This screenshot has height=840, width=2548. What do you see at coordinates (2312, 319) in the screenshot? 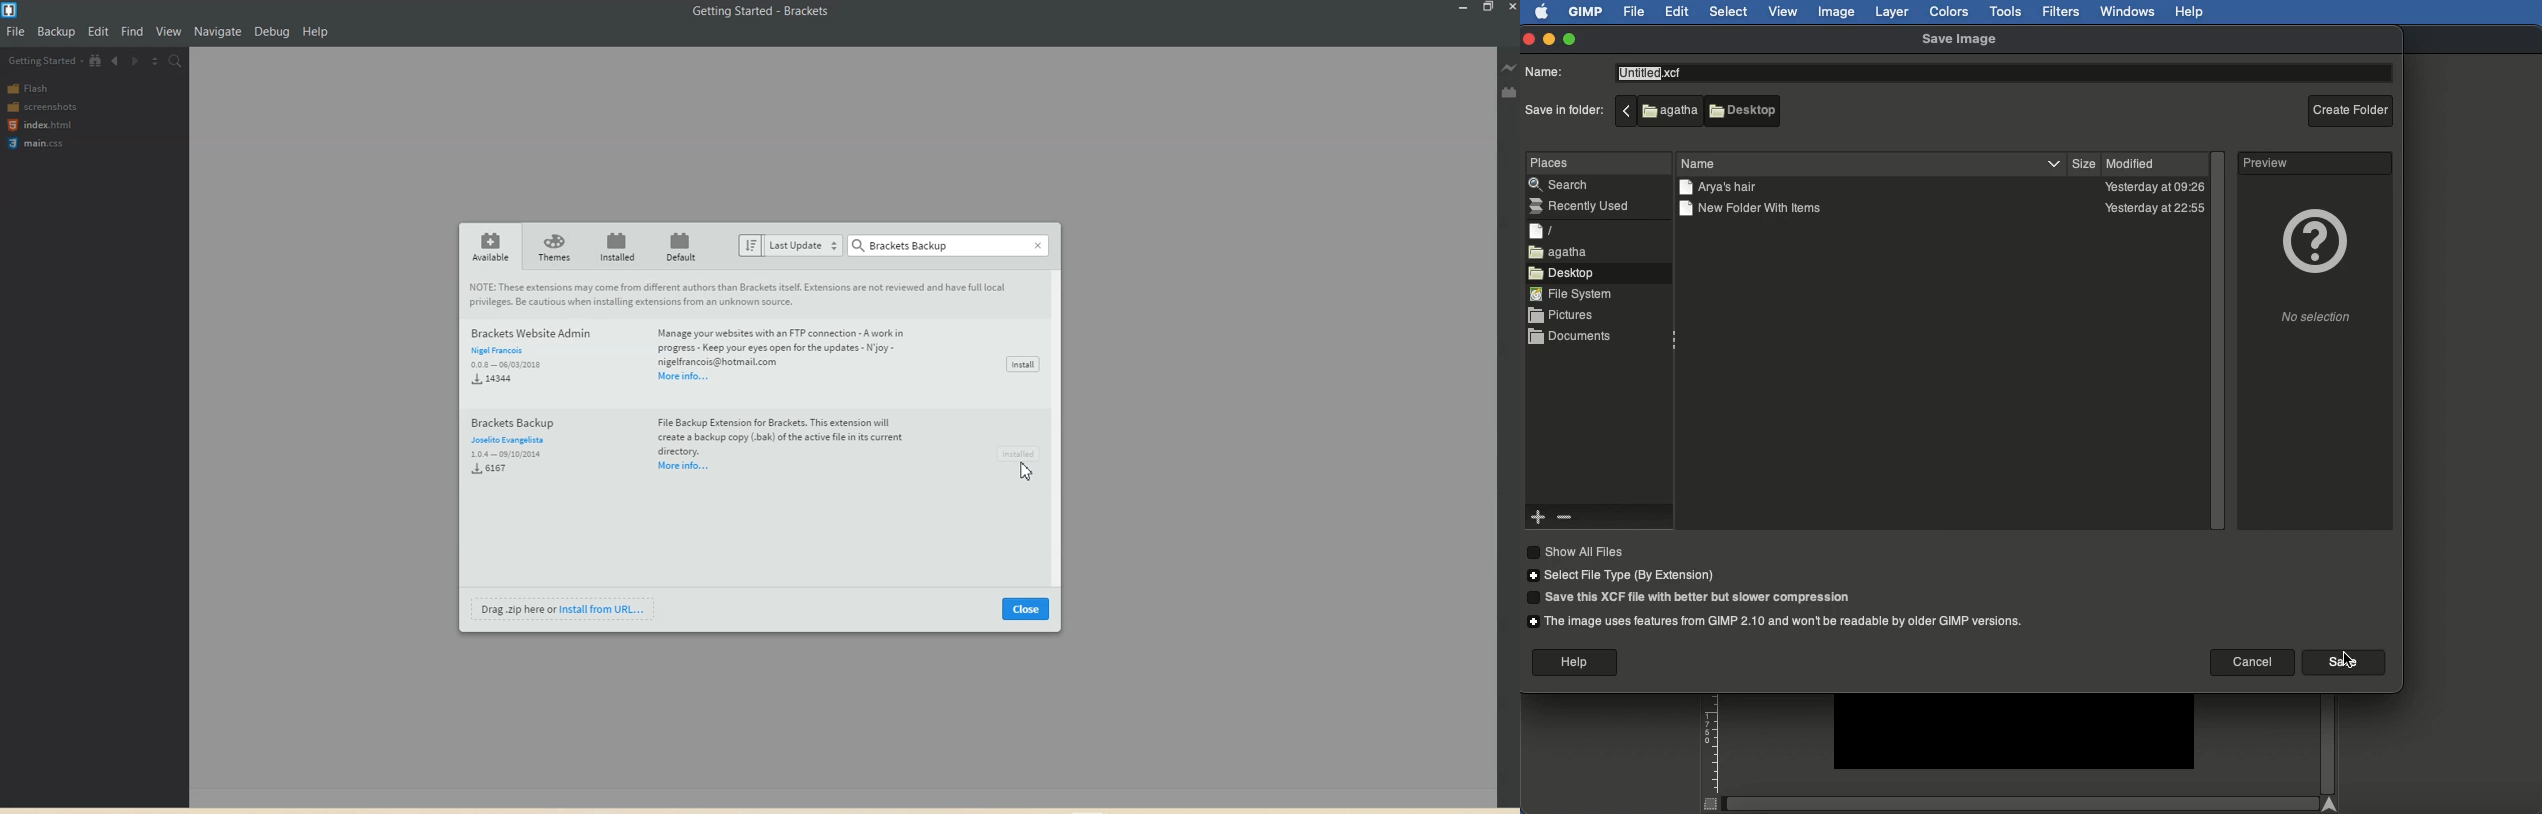
I see `No selection` at bounding box center [2312, 319].